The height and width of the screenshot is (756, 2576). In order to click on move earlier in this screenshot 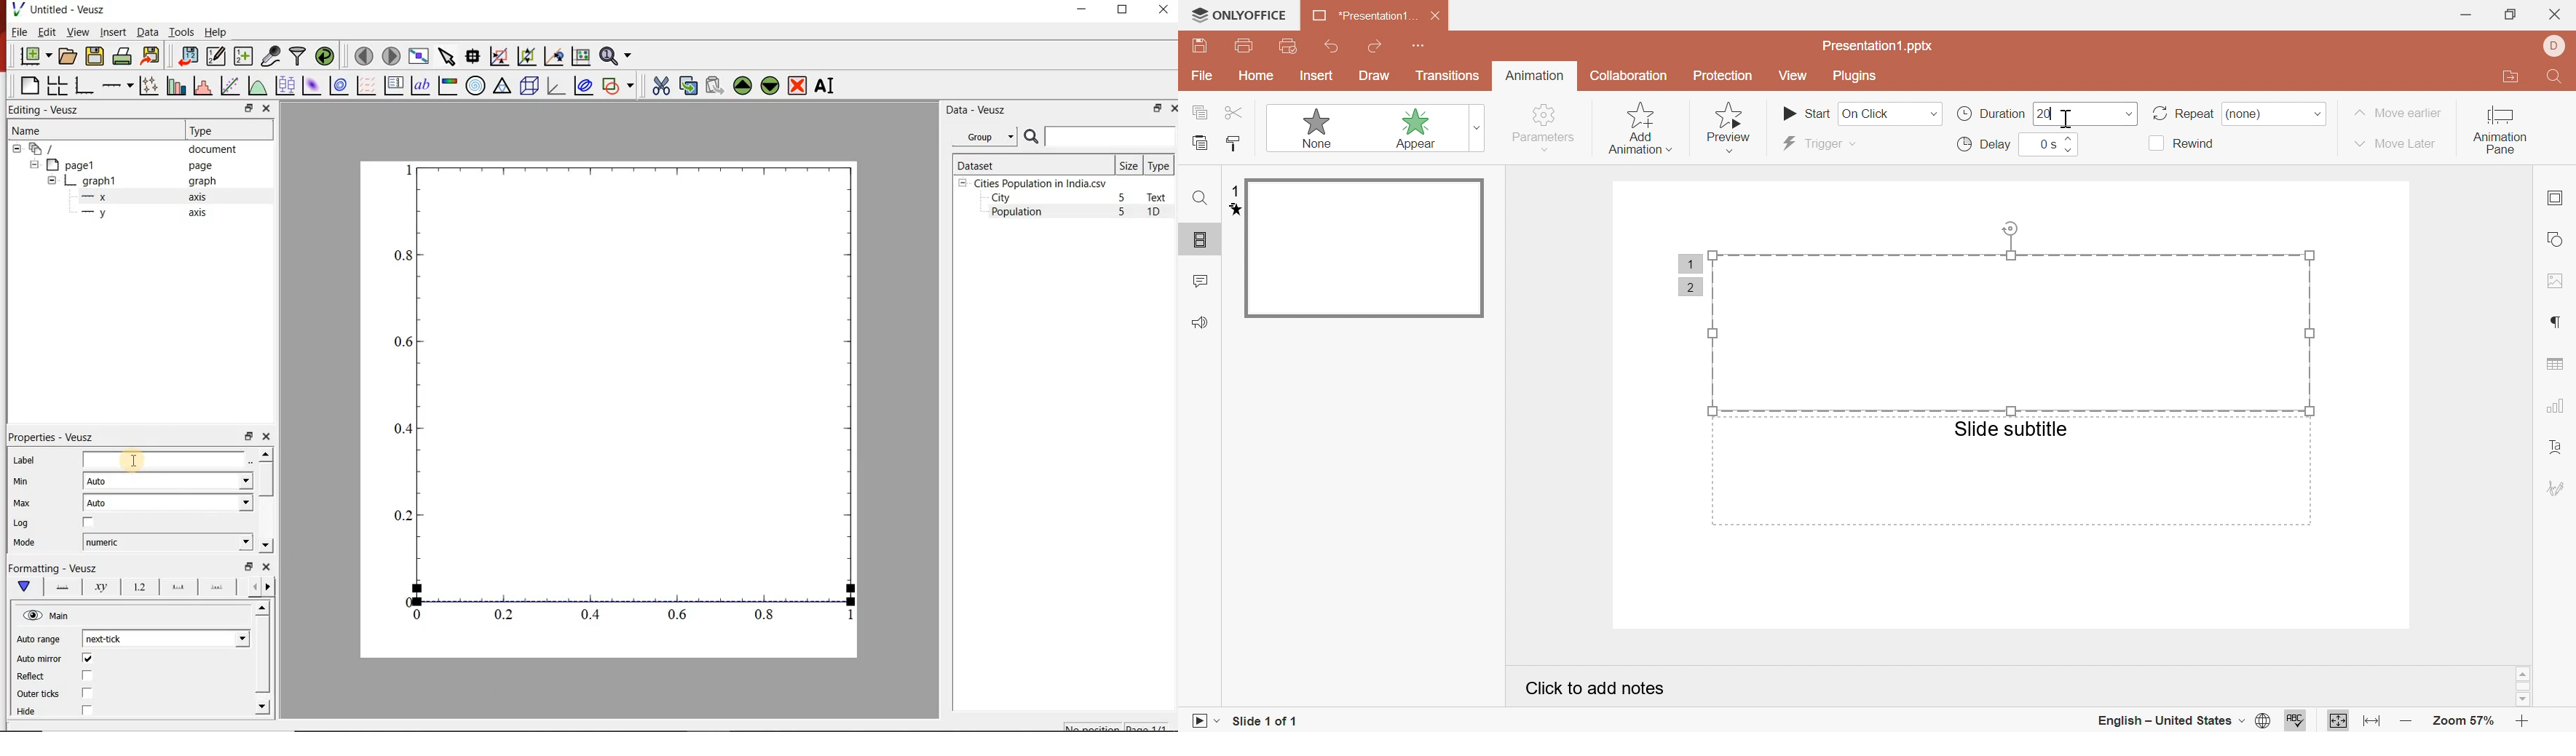, I will do `click(2398, 113)`.